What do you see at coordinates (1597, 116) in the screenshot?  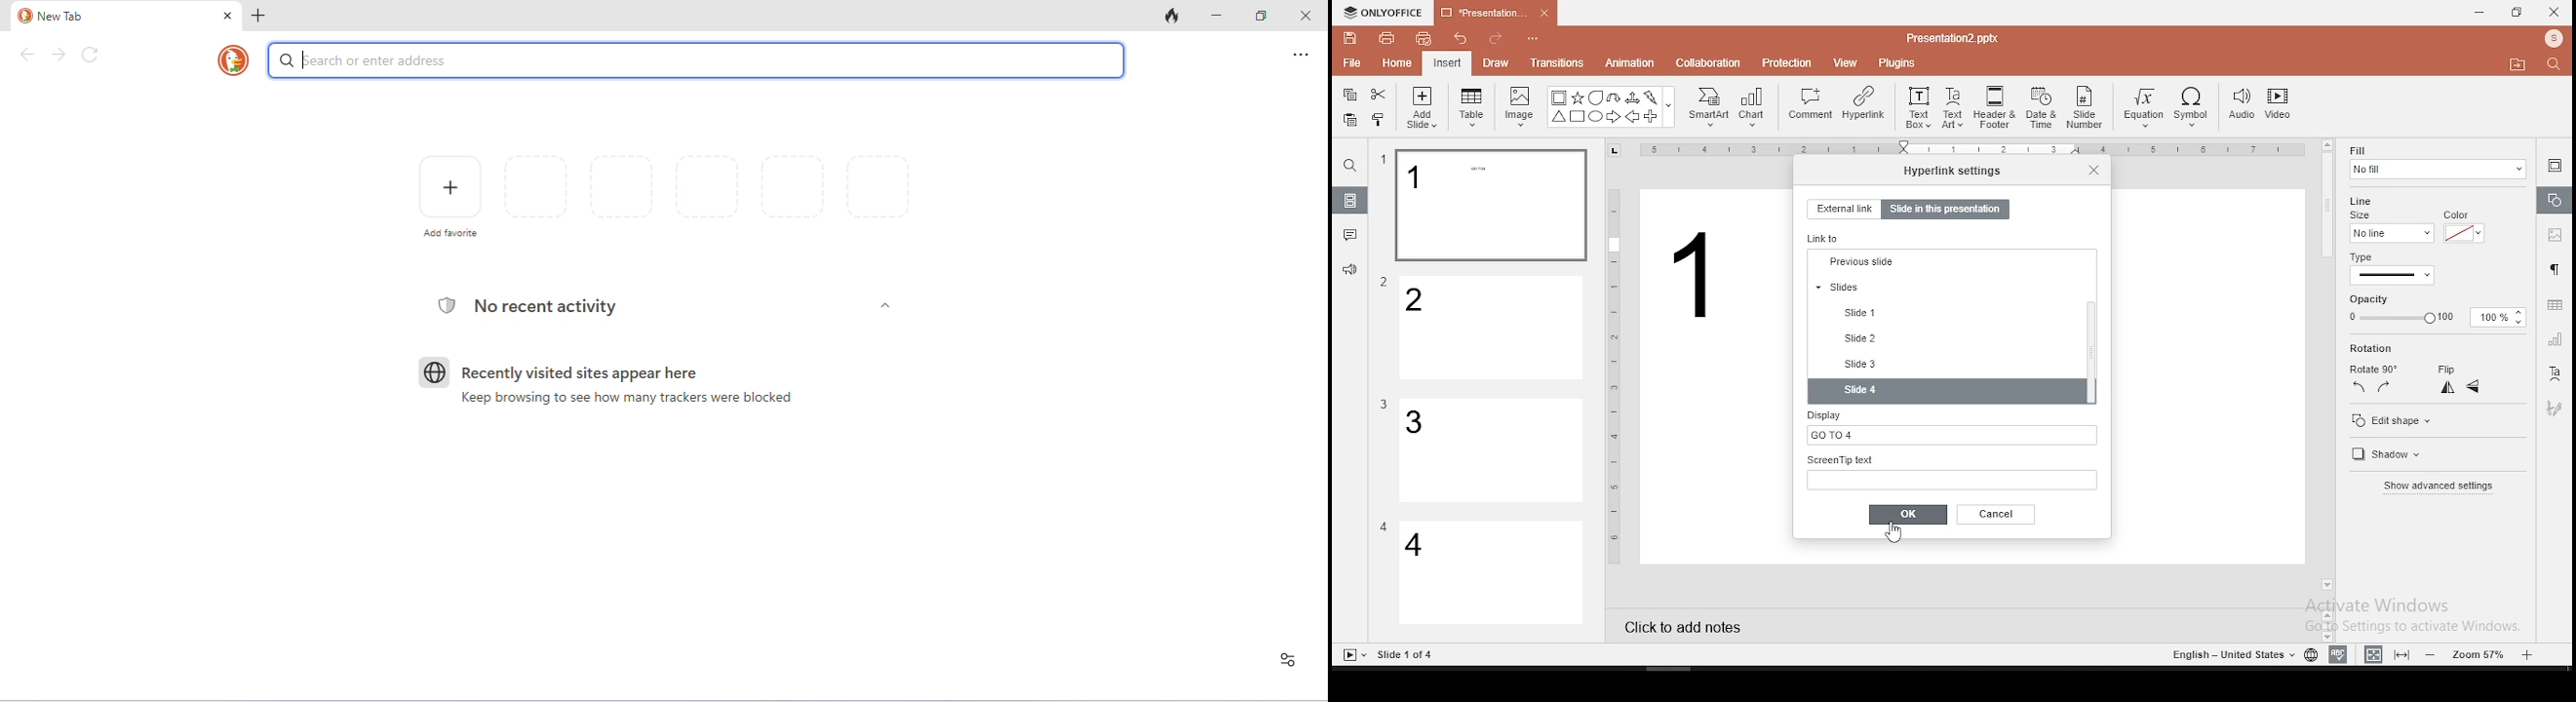 I see `Circle` at bounding box center [1597, 116].